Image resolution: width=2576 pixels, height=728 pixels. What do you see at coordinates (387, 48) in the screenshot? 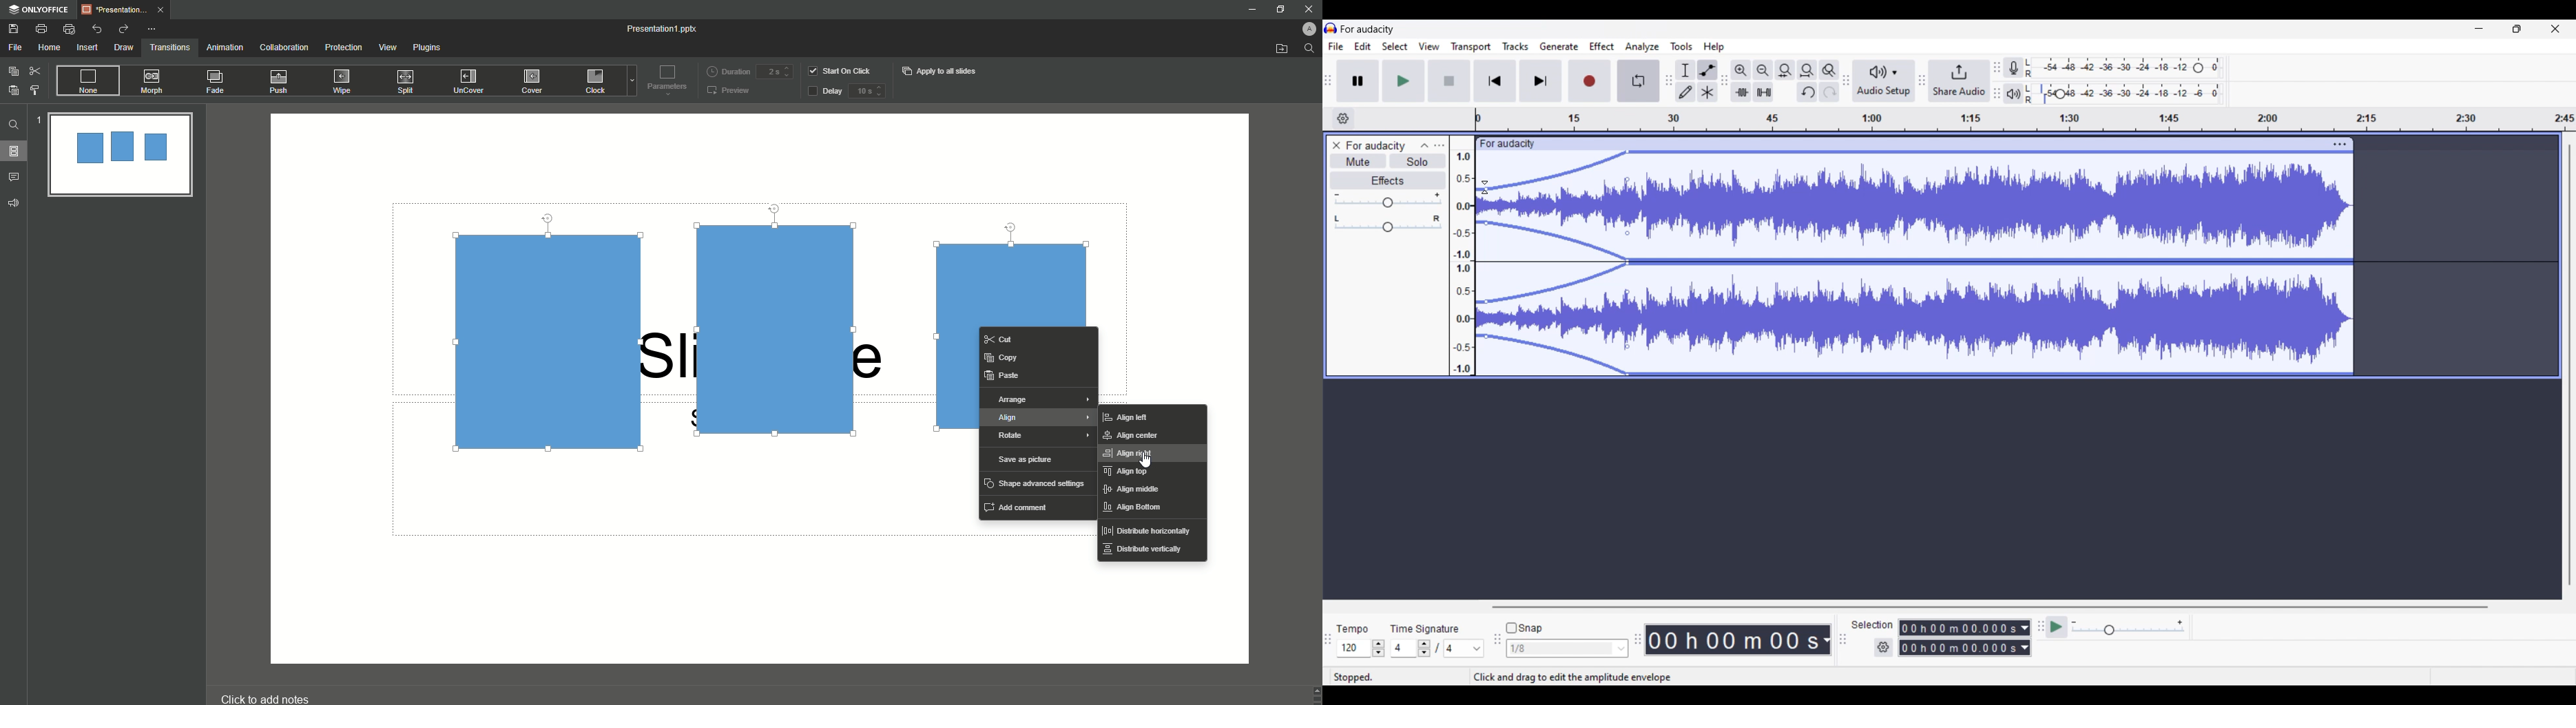
I see `View` at bounding box center [387, 48].